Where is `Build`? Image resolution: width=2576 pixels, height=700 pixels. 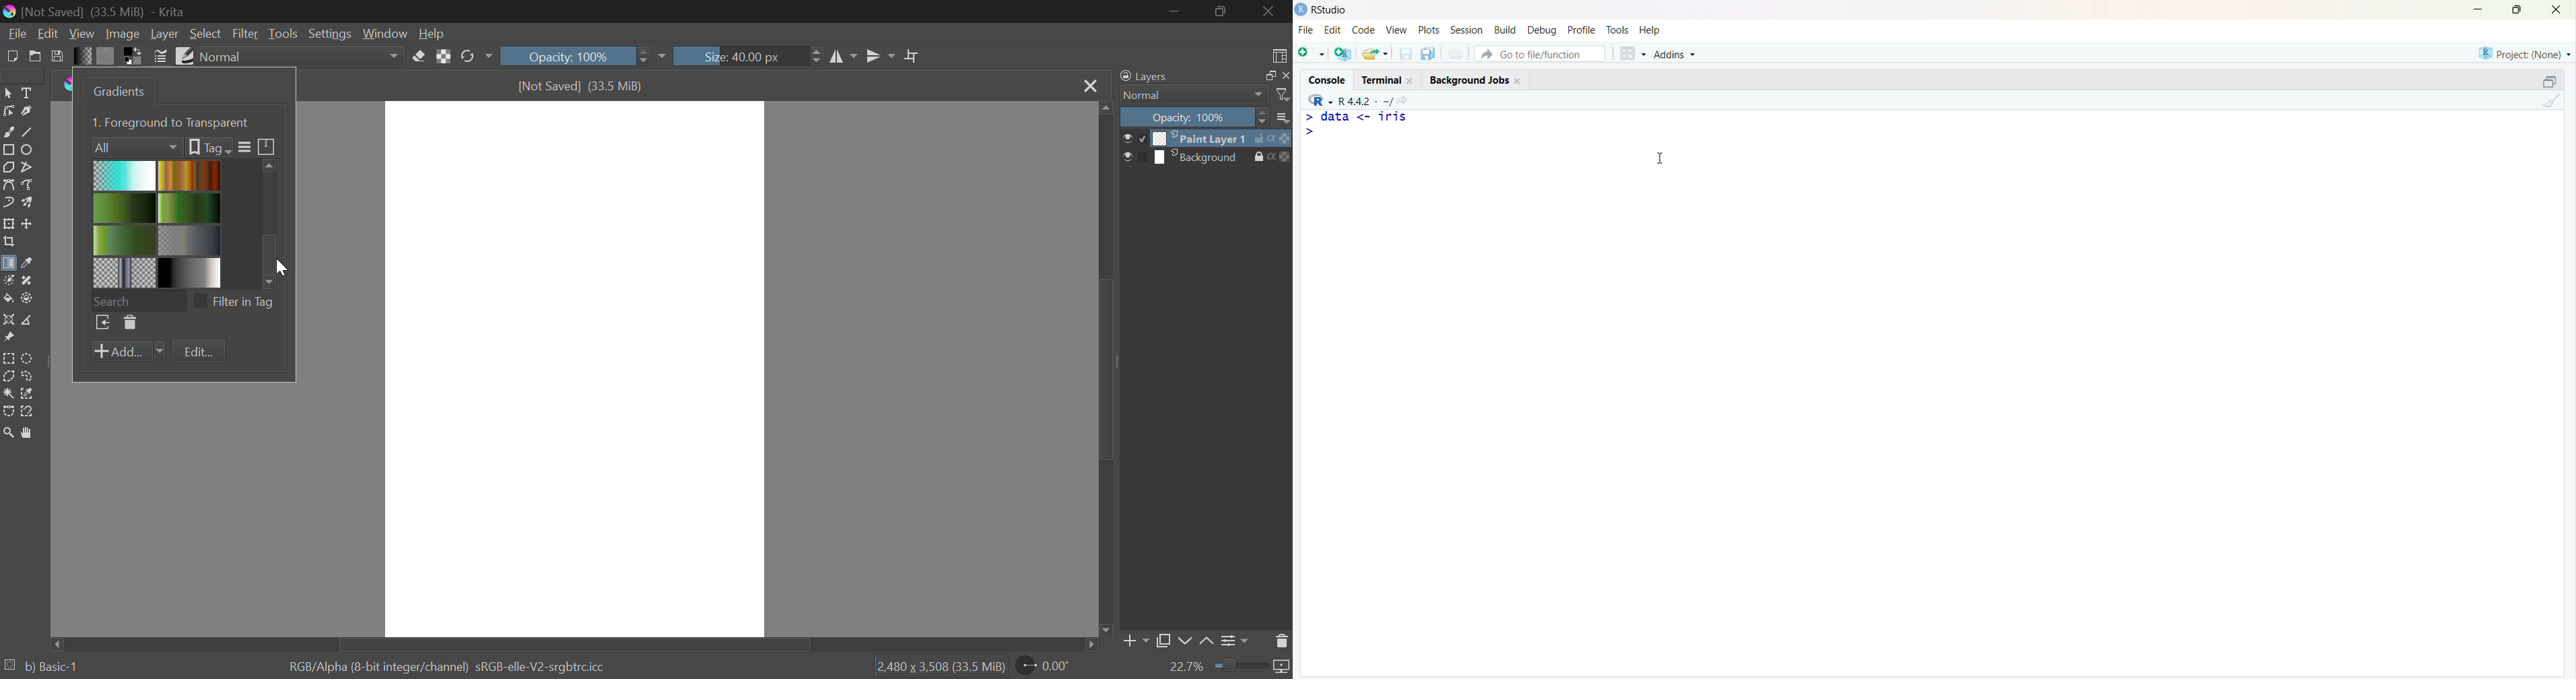 Build is located at coordinates (1507, 29).